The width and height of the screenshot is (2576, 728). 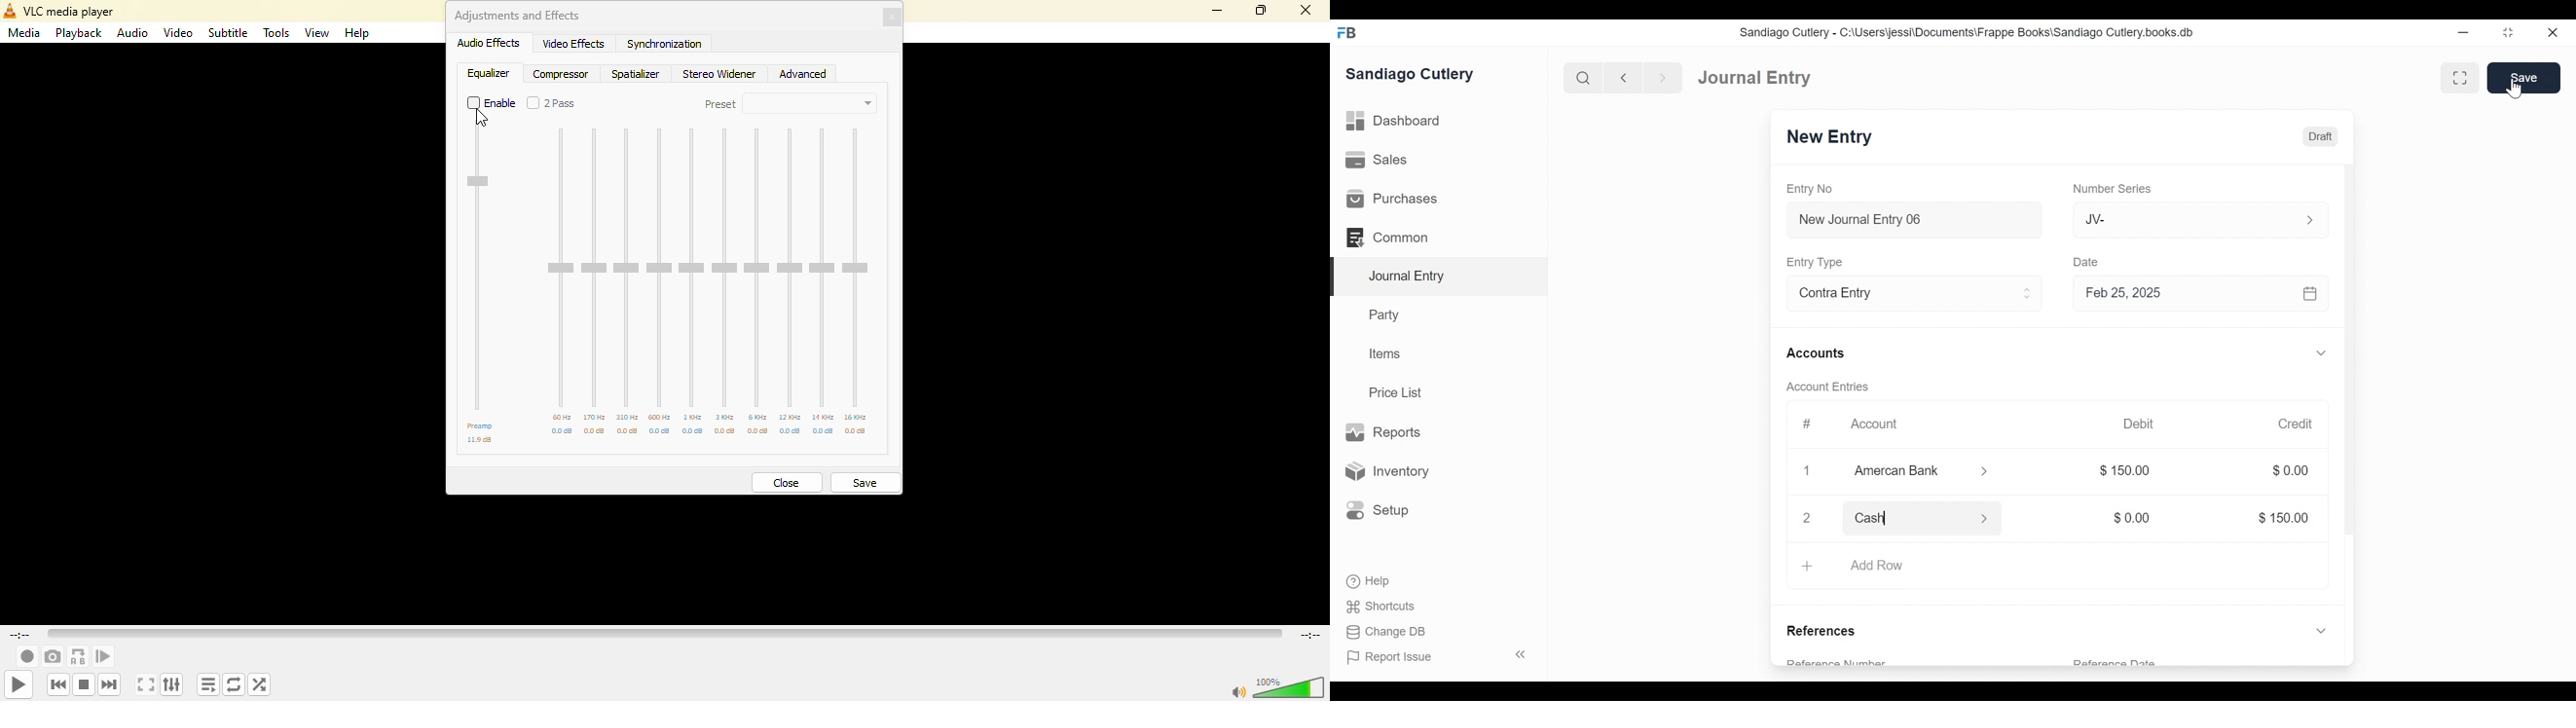 What do you see at coordinates (2283, 519) in the screenshot?
I see `$ 150.00` at bounding box center [2283, 519].